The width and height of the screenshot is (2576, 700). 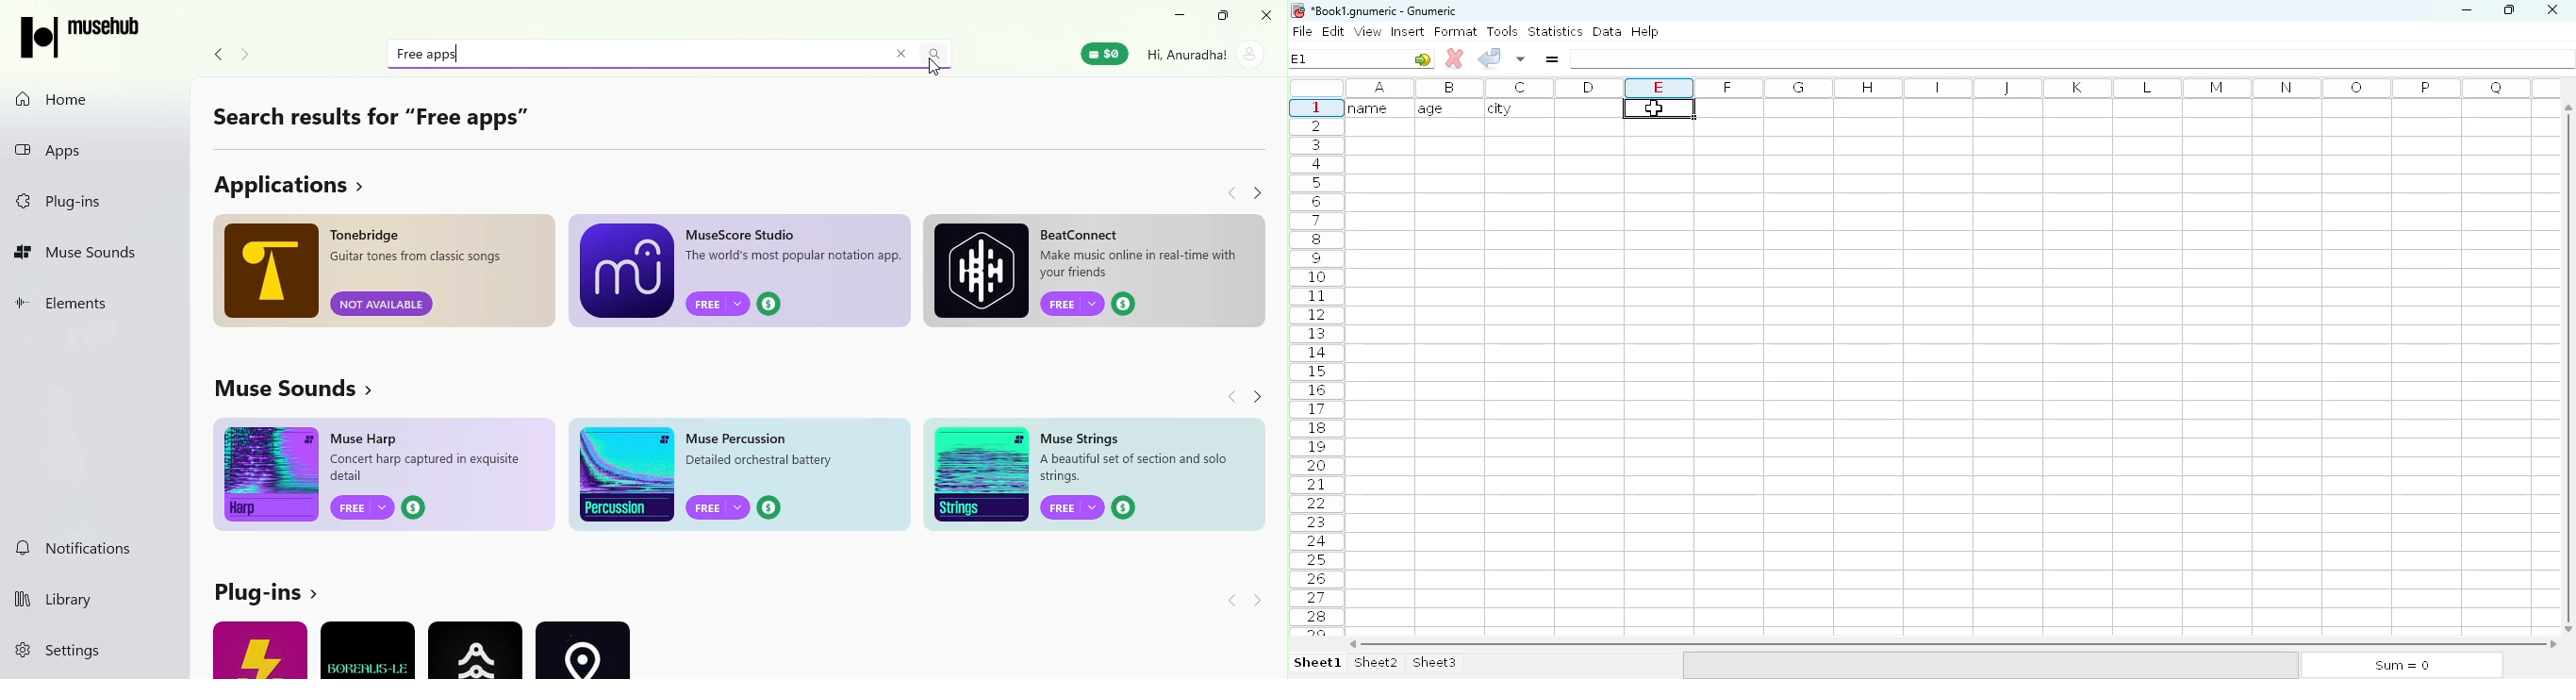 I want to click on edit, so click(x=1334, y=31).